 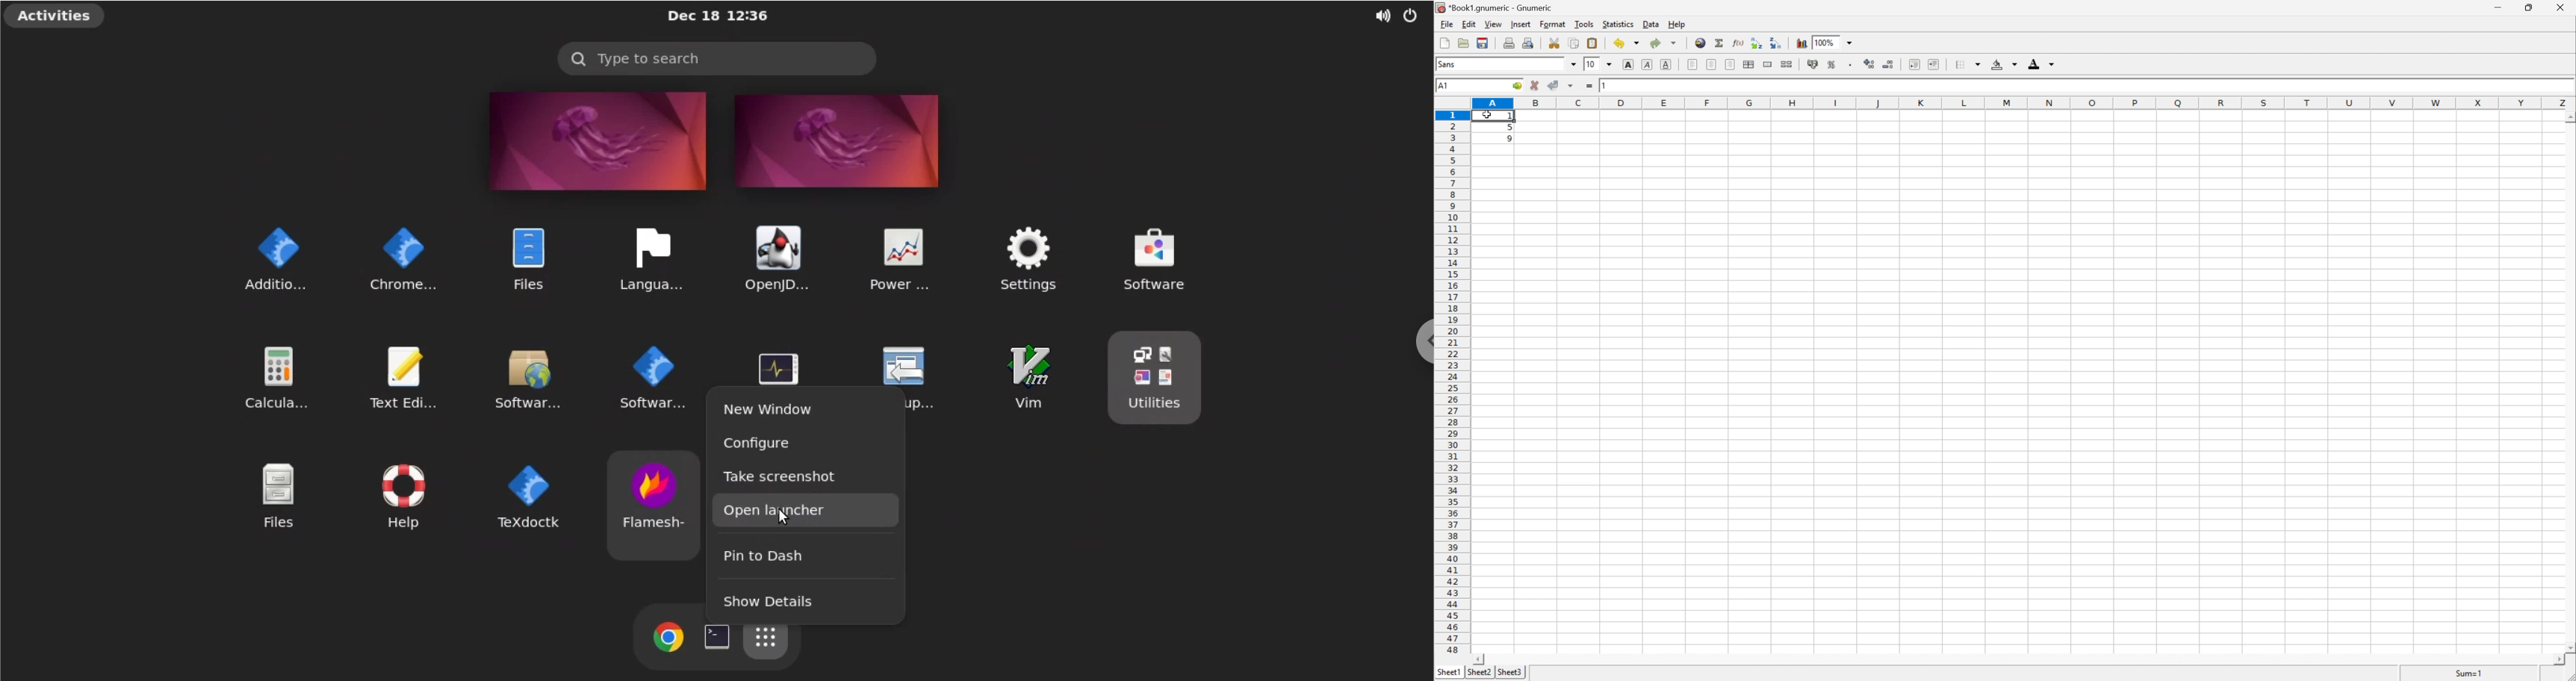 What do you see at coordinates (2041, 62) in the screenshot?
I see `foreground` at bounding box center [2041, 62].